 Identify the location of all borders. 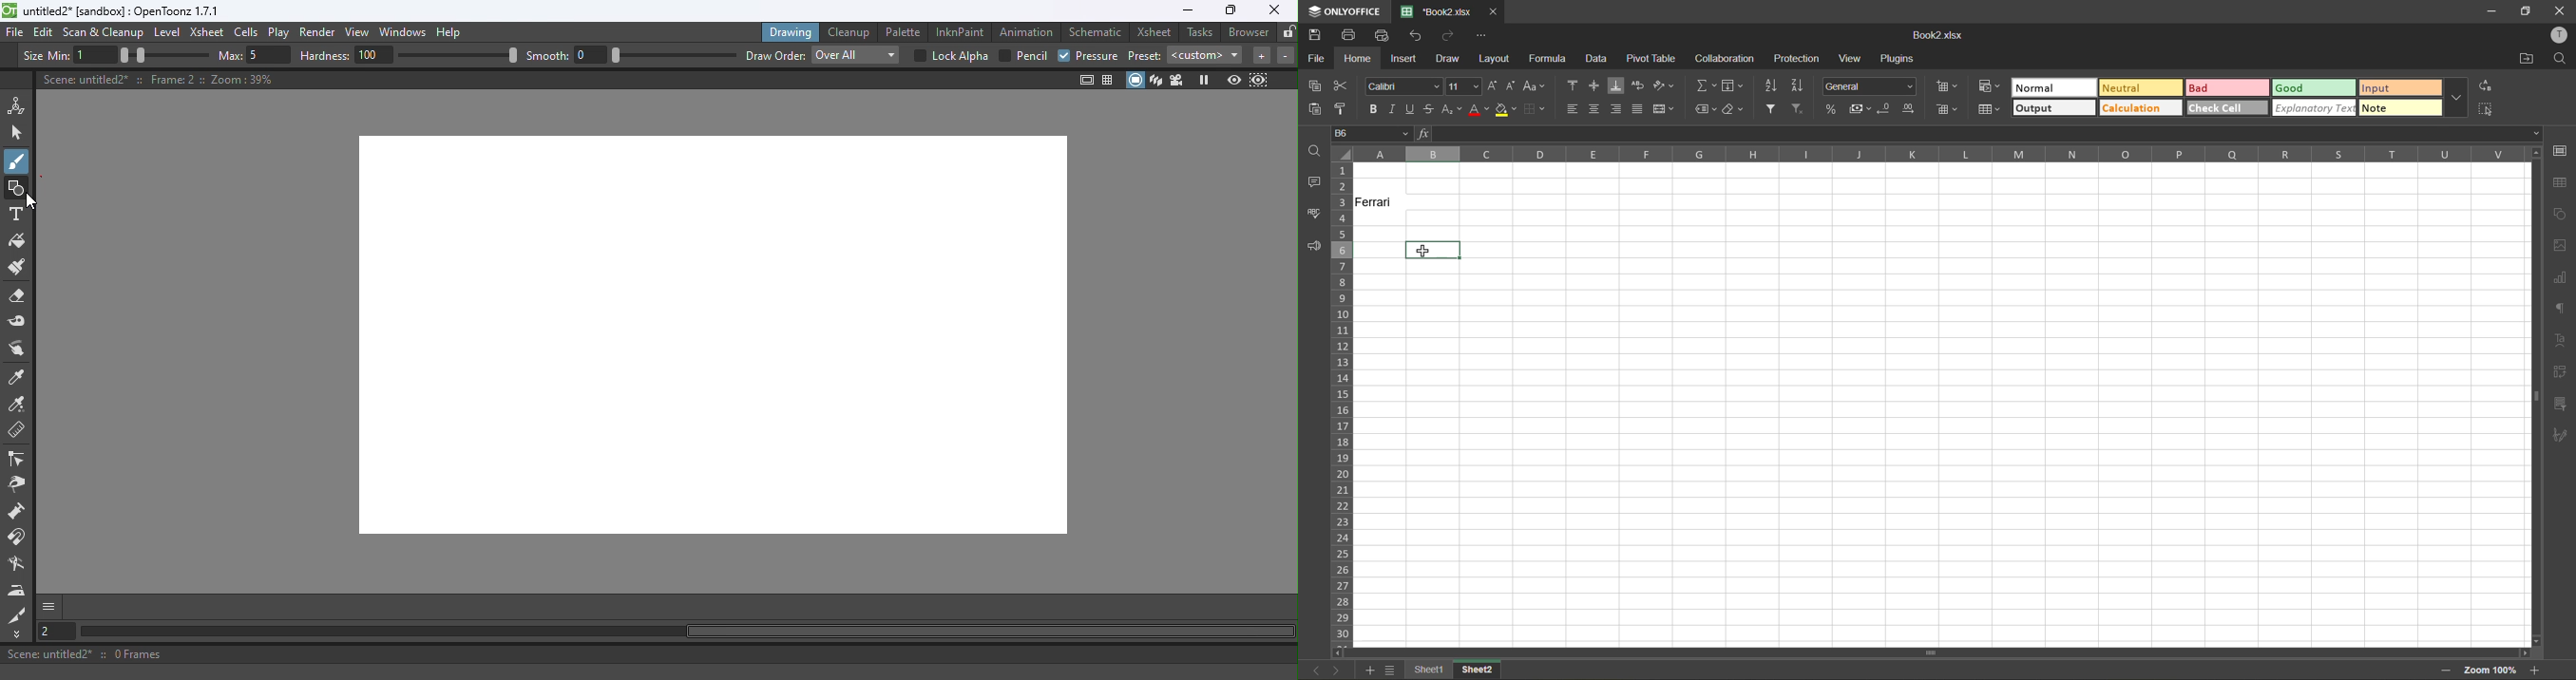
(1561, 155).